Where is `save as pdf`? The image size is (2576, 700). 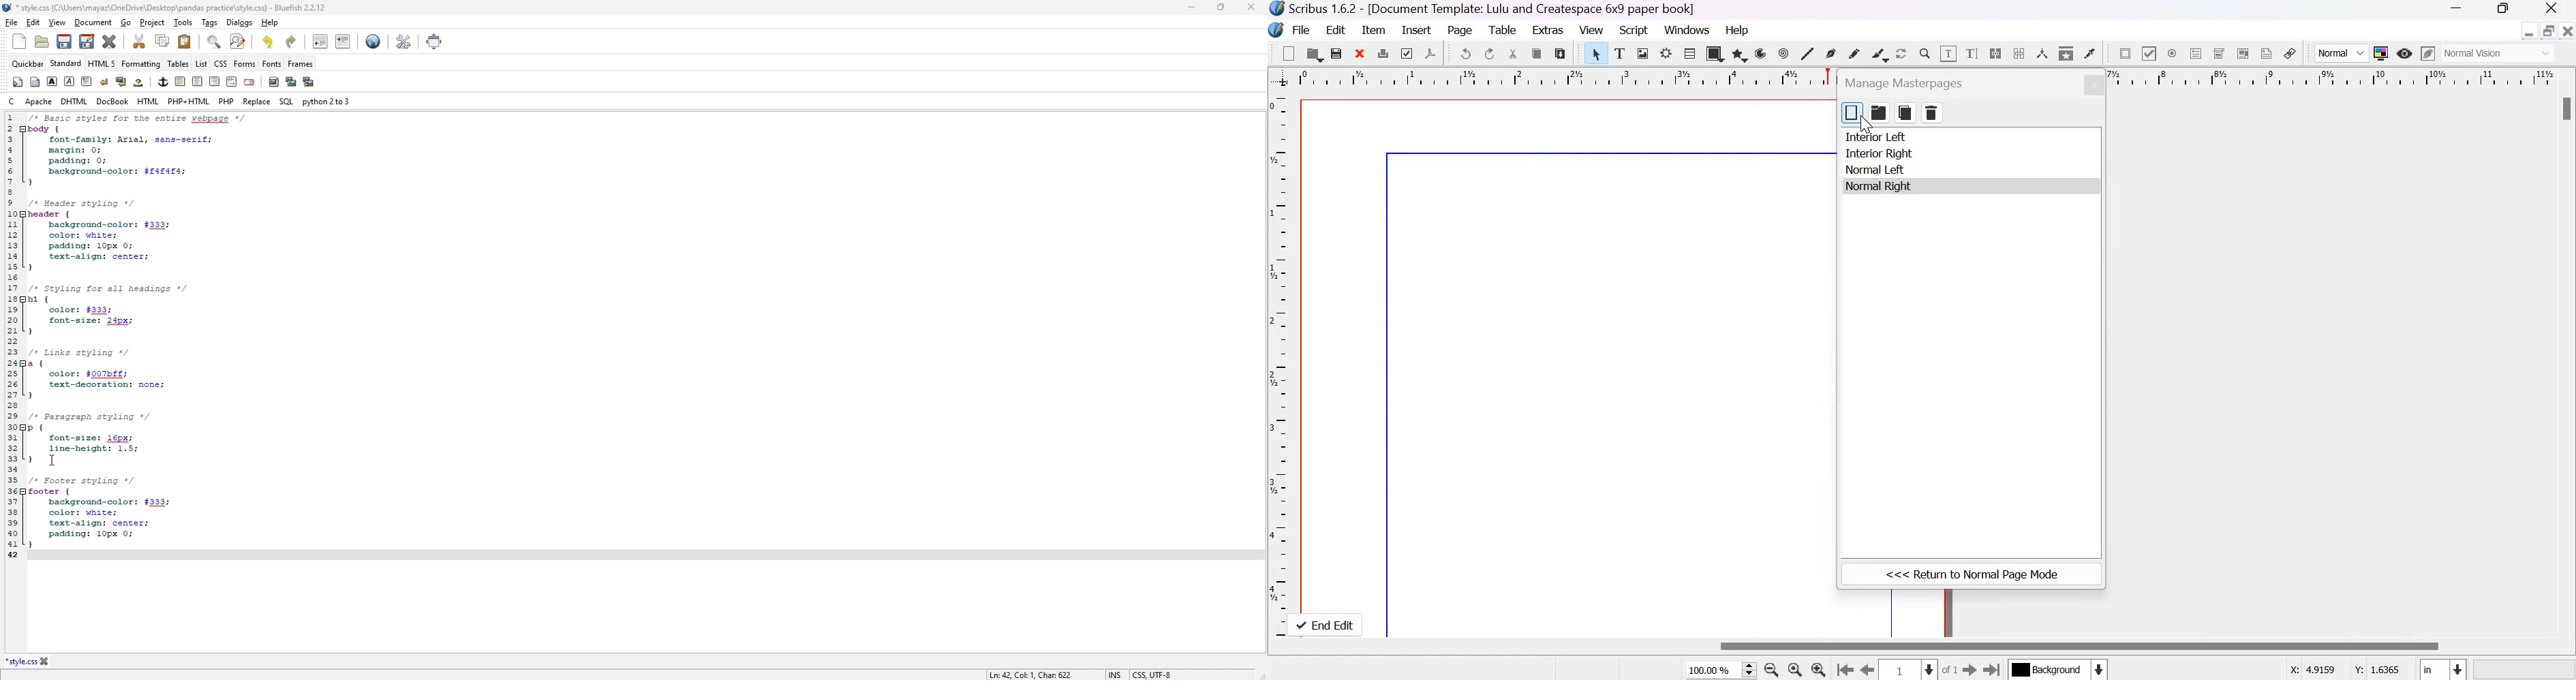
save as pdf is located at coordinates (1432, 54).